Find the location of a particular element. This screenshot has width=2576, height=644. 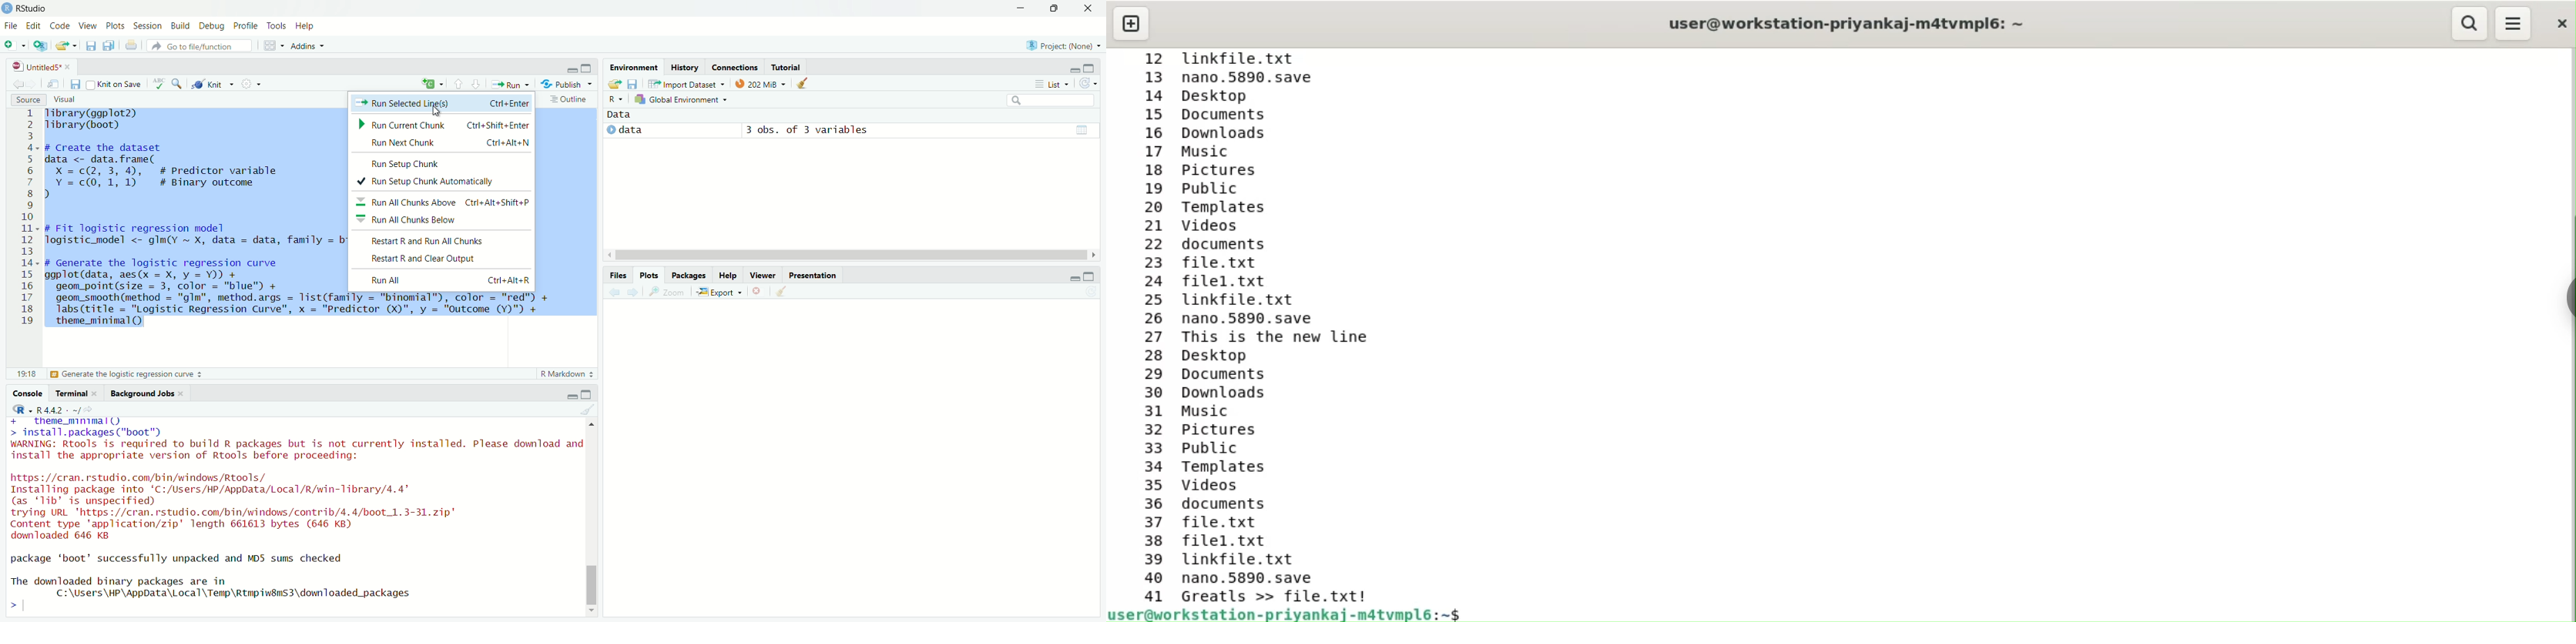

Tlibrary(ggplot2)

library (boot)

# Create the dataset

data <- data.frame(
X =c(2, 3, 4), # Predictor variable
Y =c(, 1, 1) # Binary outcome

J

# Fit logistic regression model

Togistic_model <- gIm(Y ~ X, data = data, family = binomial) I

# Generate the logistic regression curve

ggplot(data, aes(x = X, y = Y)) +
geom_point(size = 3, color = "blue") +
geom_smooth(method = "gm", method.args = list(family = "binomial™), color = "red") +
Tabs (title = "Logistic Regression Curve", x = "Predictor (X)", y = "outcome (Y)") +
theme_minimal() is located at coordinates (195, 222).